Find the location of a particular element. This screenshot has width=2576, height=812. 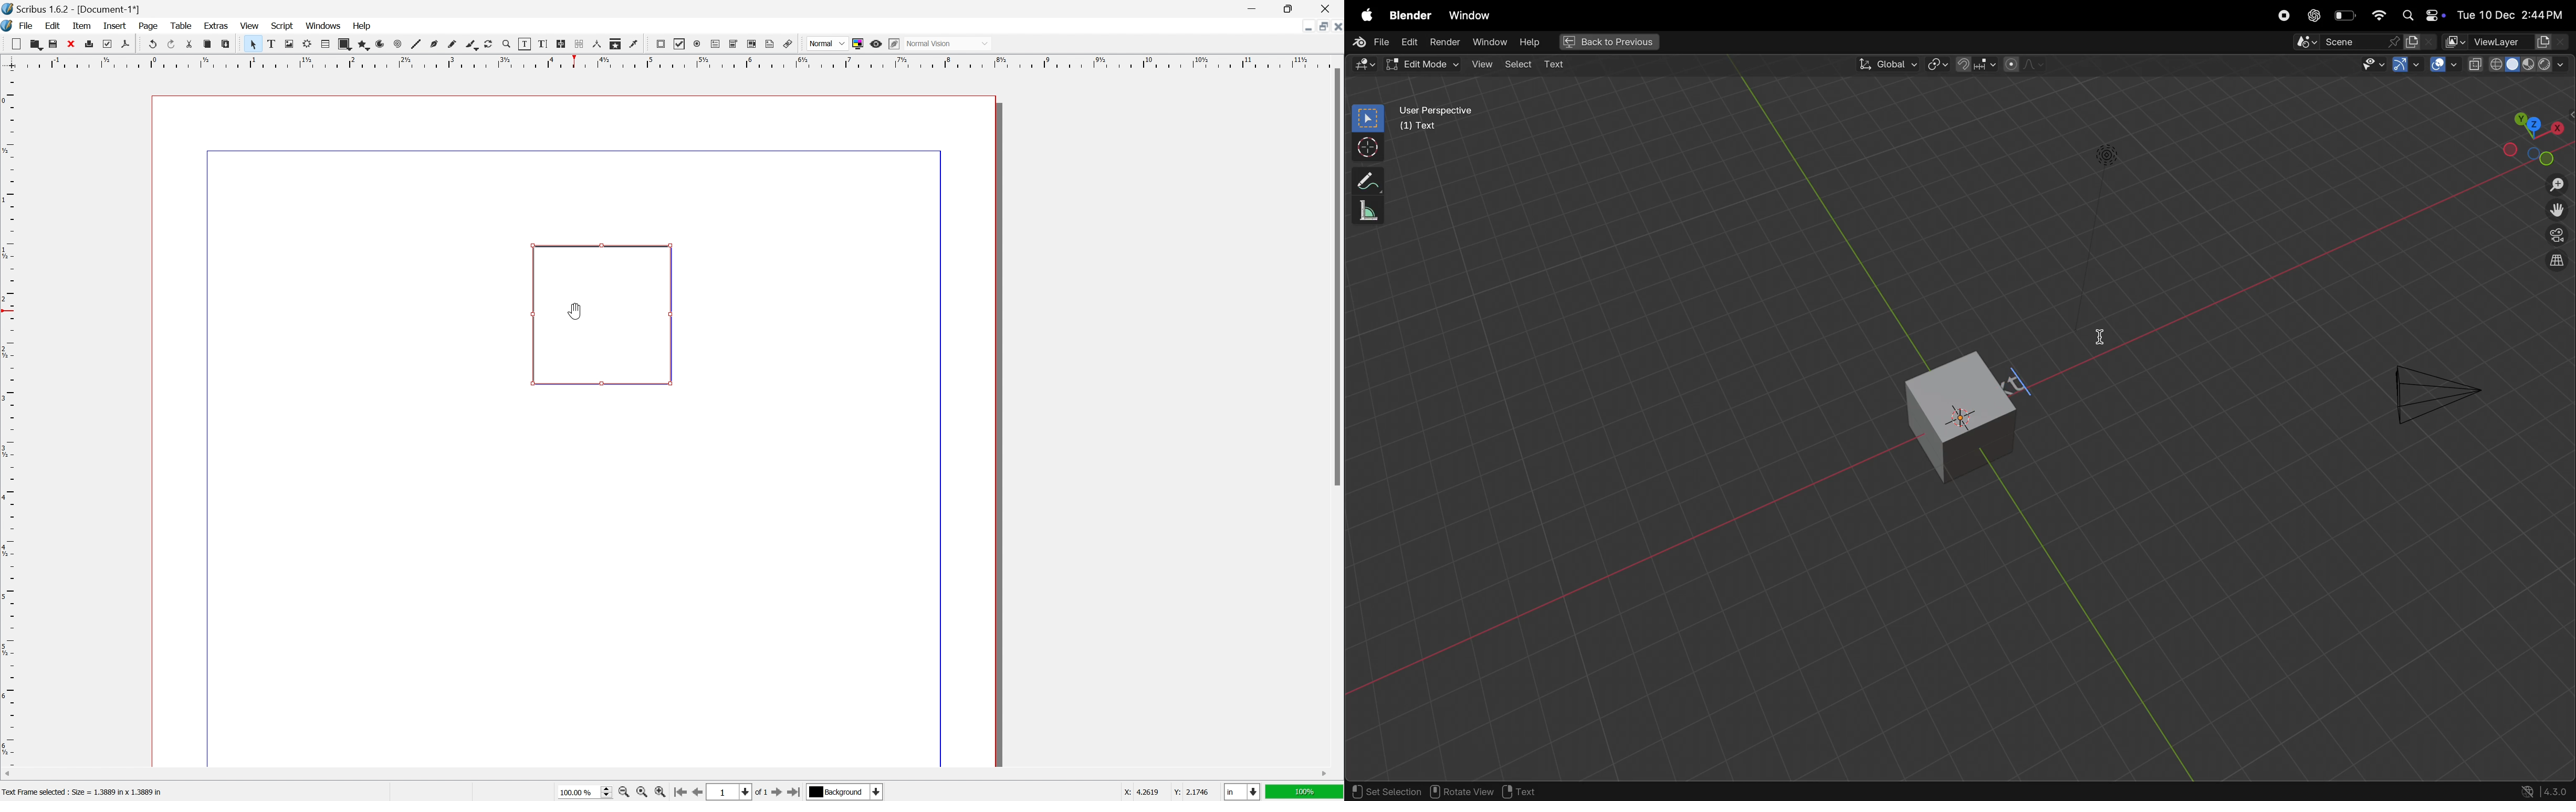

link annotation is located at coordinates (788, 44).